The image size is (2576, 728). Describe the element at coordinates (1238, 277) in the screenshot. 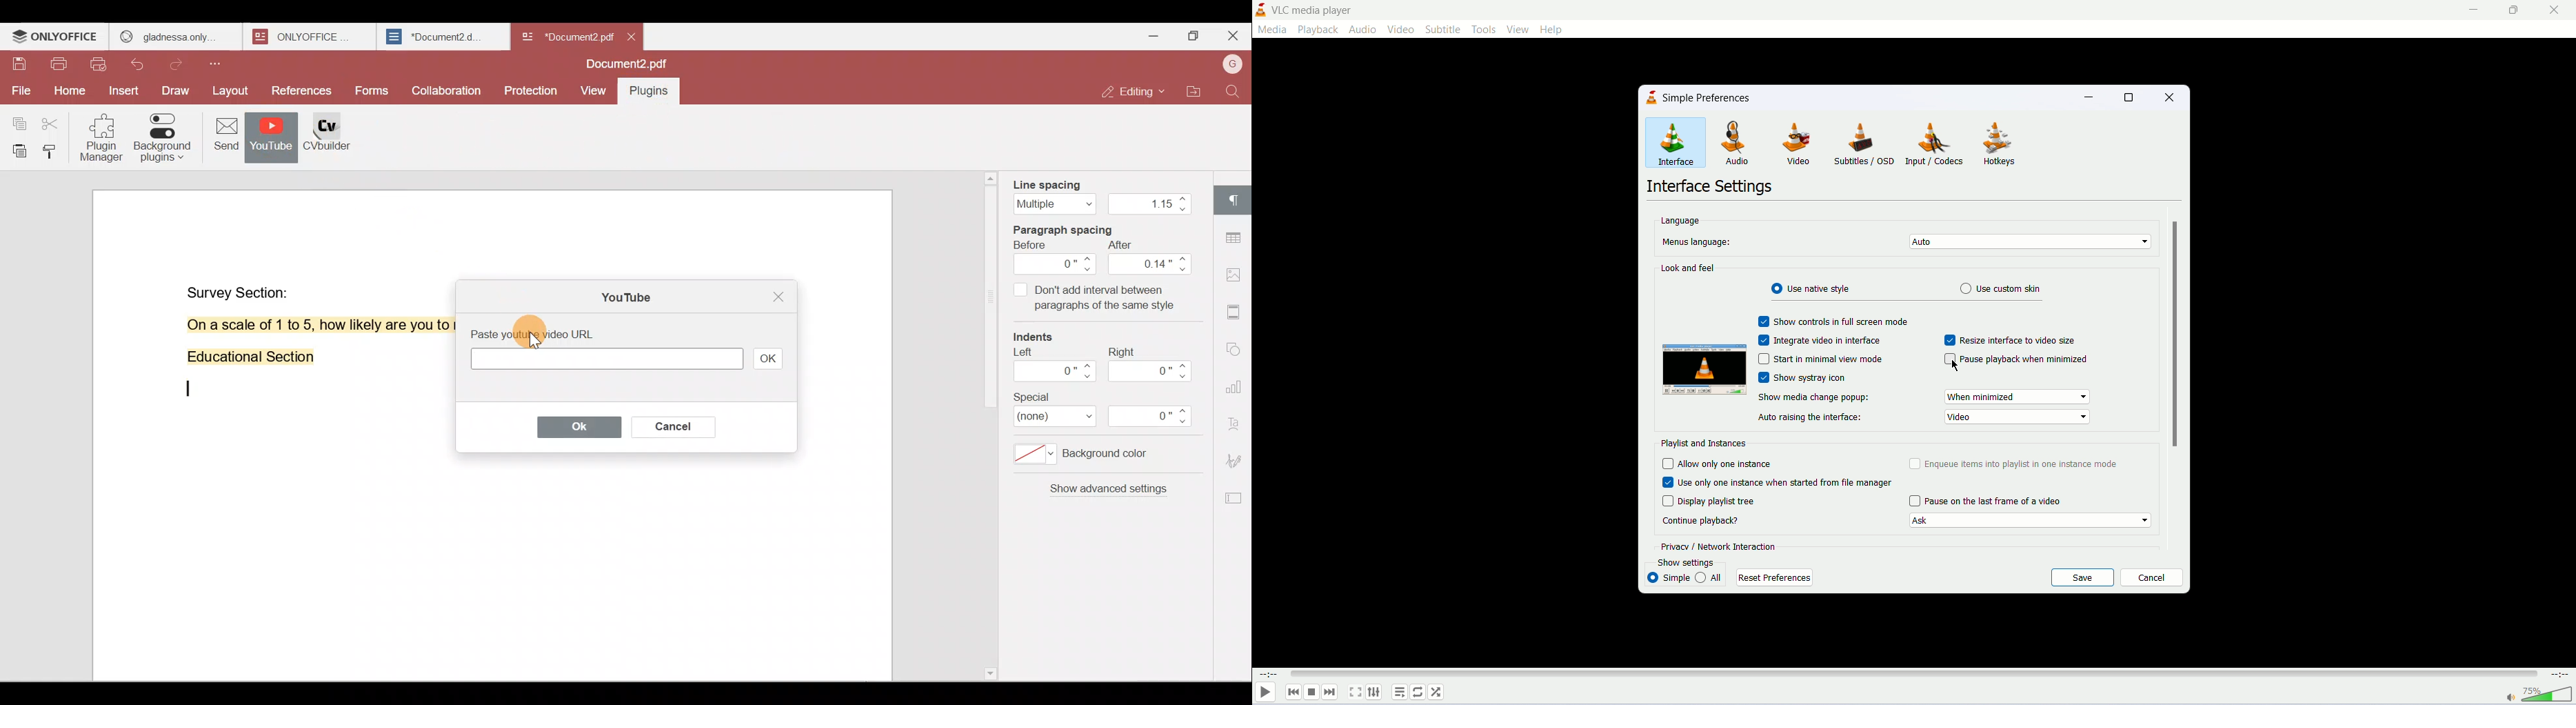

I see `Image settings` at that location.